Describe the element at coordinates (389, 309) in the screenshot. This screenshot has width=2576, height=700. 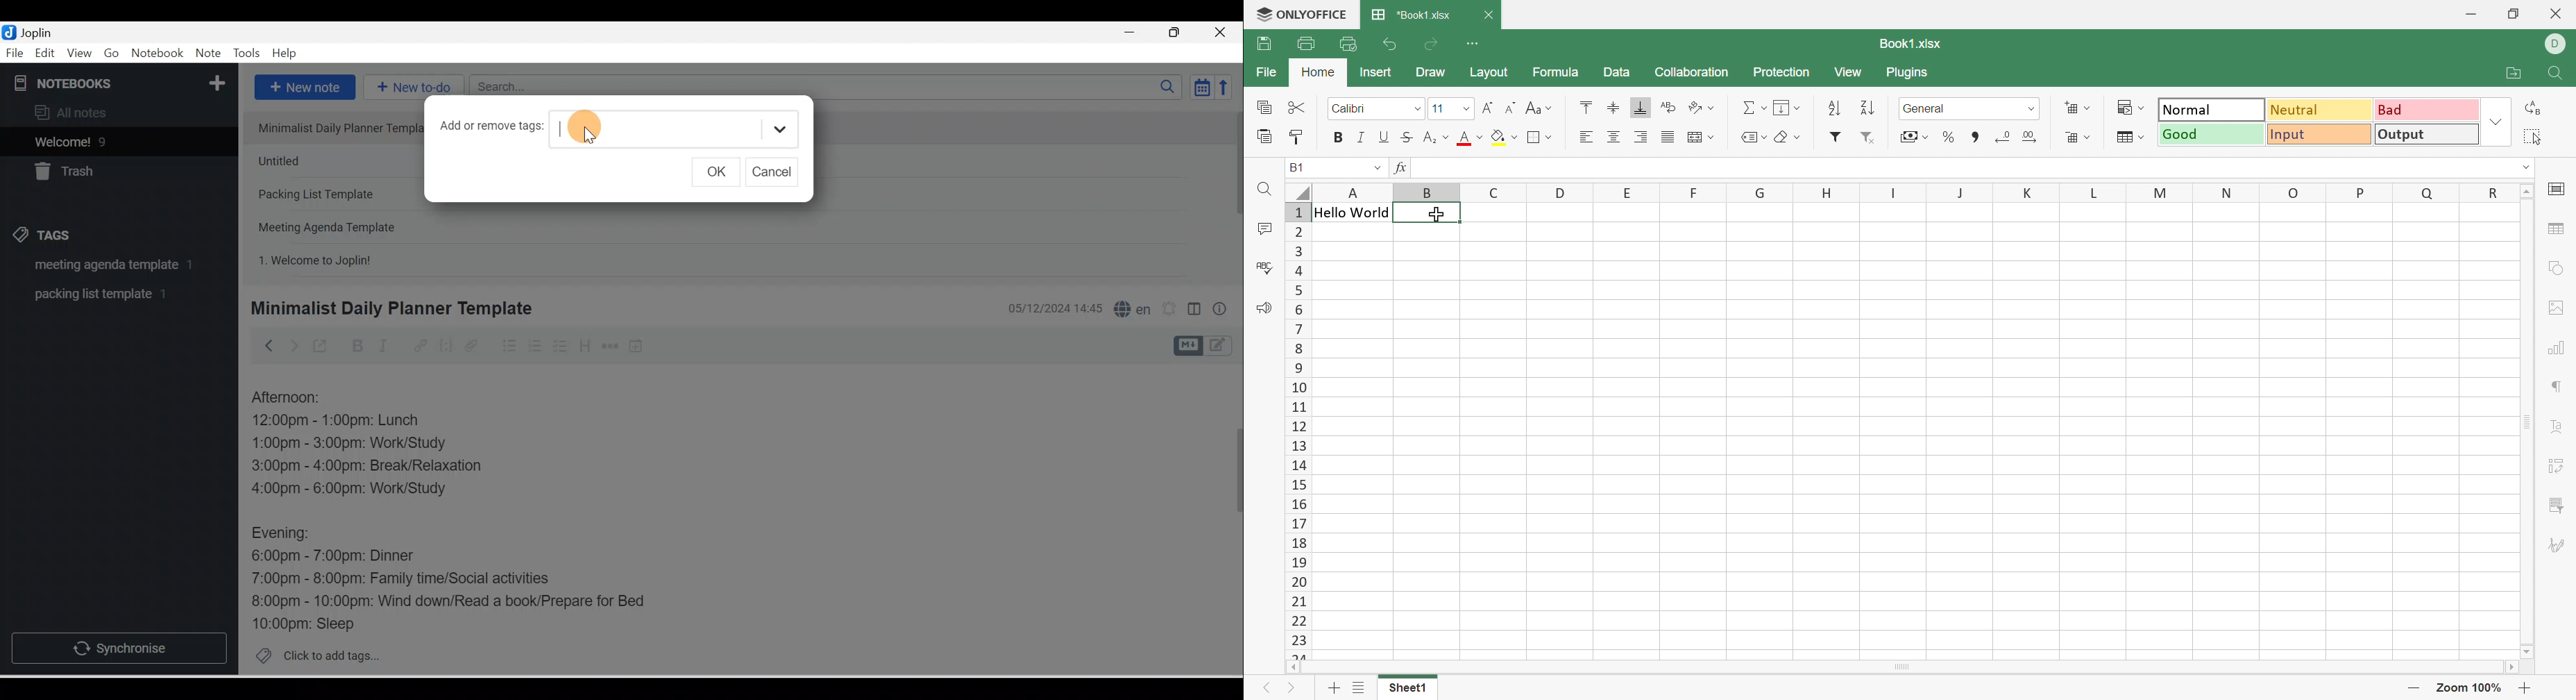
I see `Minimalist Daily Planner Template` at that location.